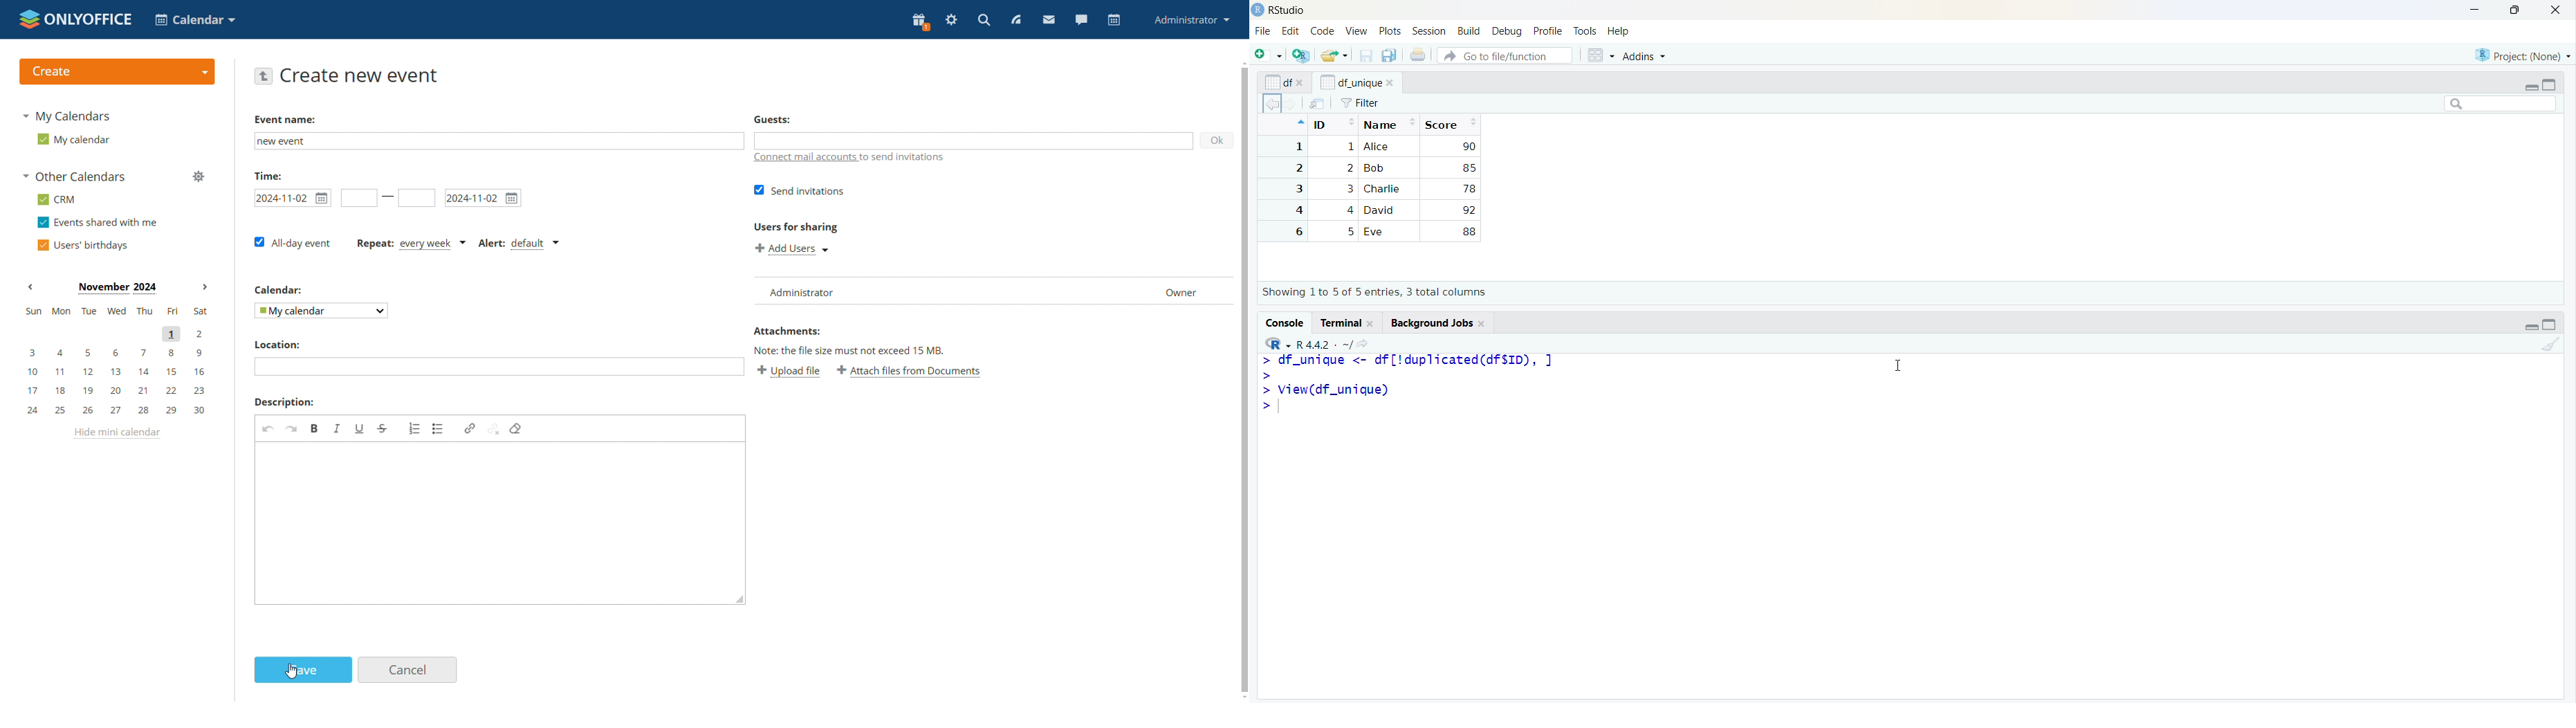  Describe the element at coordinates (1262, 32) in the screenshot. I see `File` at that location.